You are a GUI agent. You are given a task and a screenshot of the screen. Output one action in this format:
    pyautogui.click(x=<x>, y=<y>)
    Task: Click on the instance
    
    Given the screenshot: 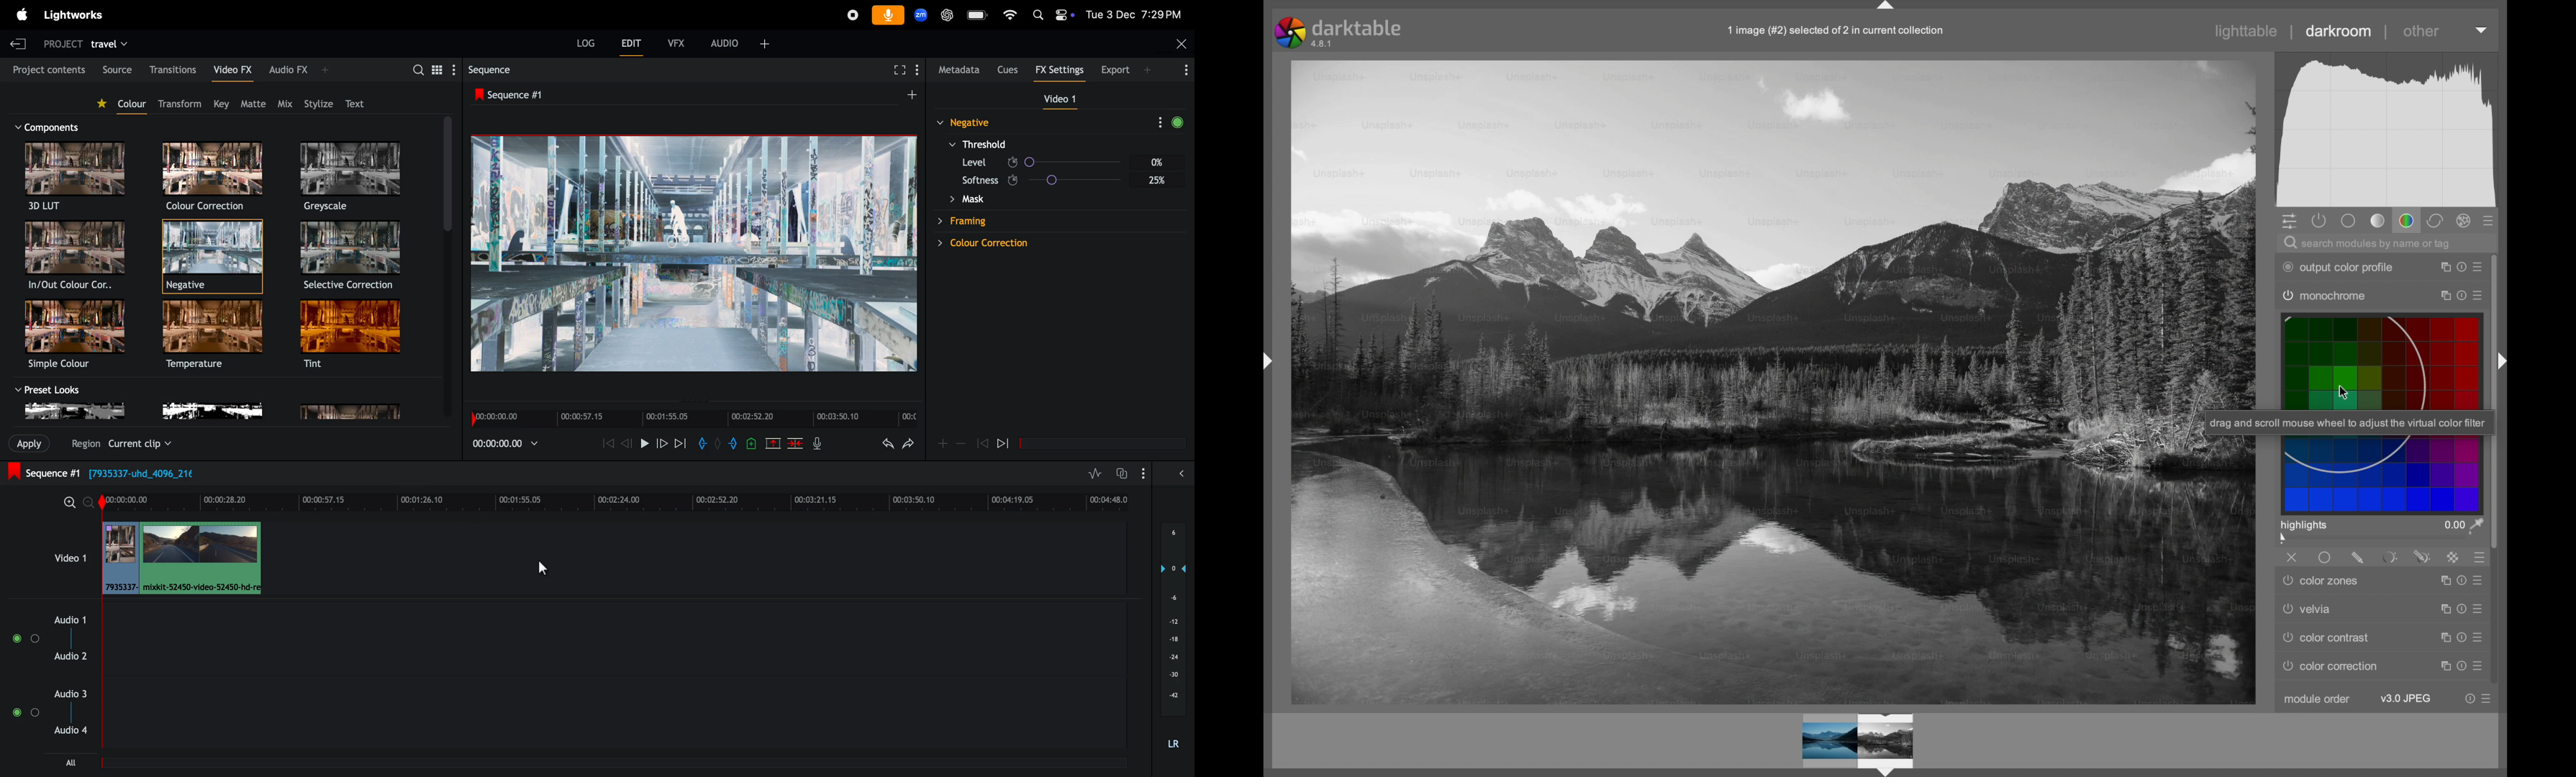 What is the action you would take?
    pyautogui.click(x=2442, y=609)
    